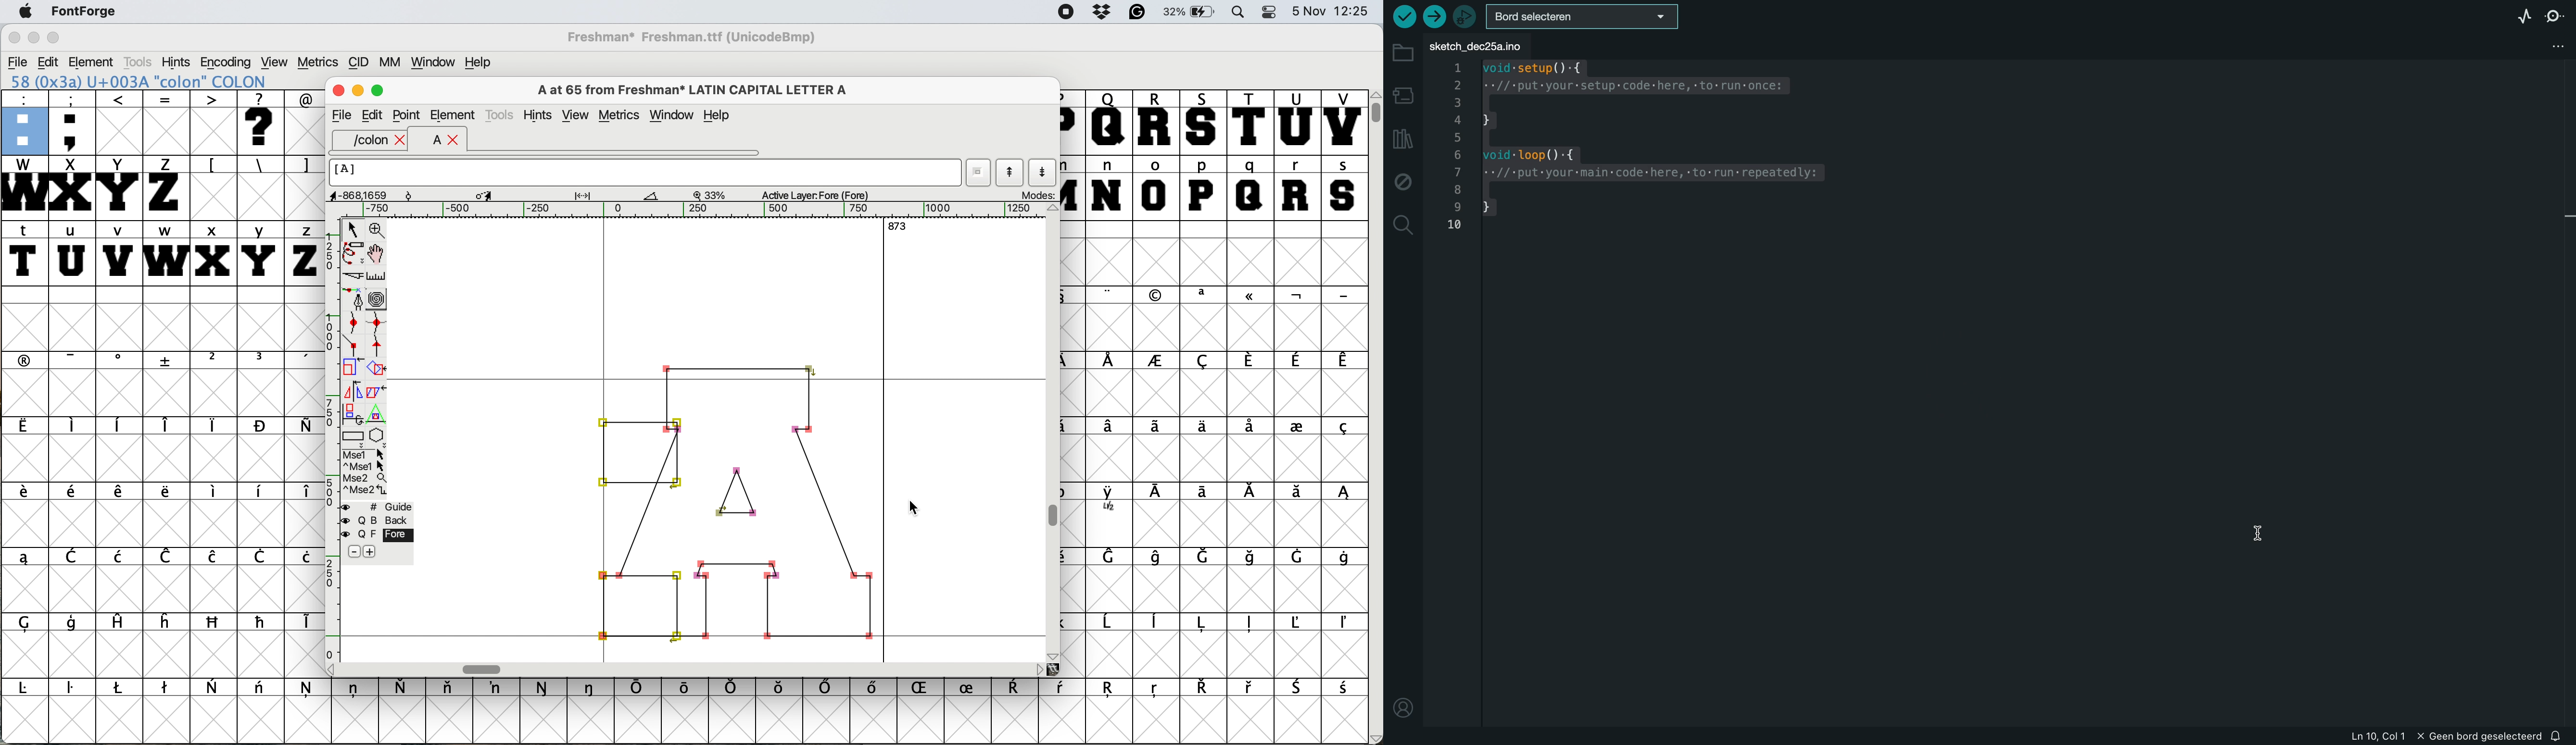 The height and width of the screenshot is (756, 2576). What do you see at coordinates (430, 141) in the screenshot?
I see `a` at bounding box center [430, 141].